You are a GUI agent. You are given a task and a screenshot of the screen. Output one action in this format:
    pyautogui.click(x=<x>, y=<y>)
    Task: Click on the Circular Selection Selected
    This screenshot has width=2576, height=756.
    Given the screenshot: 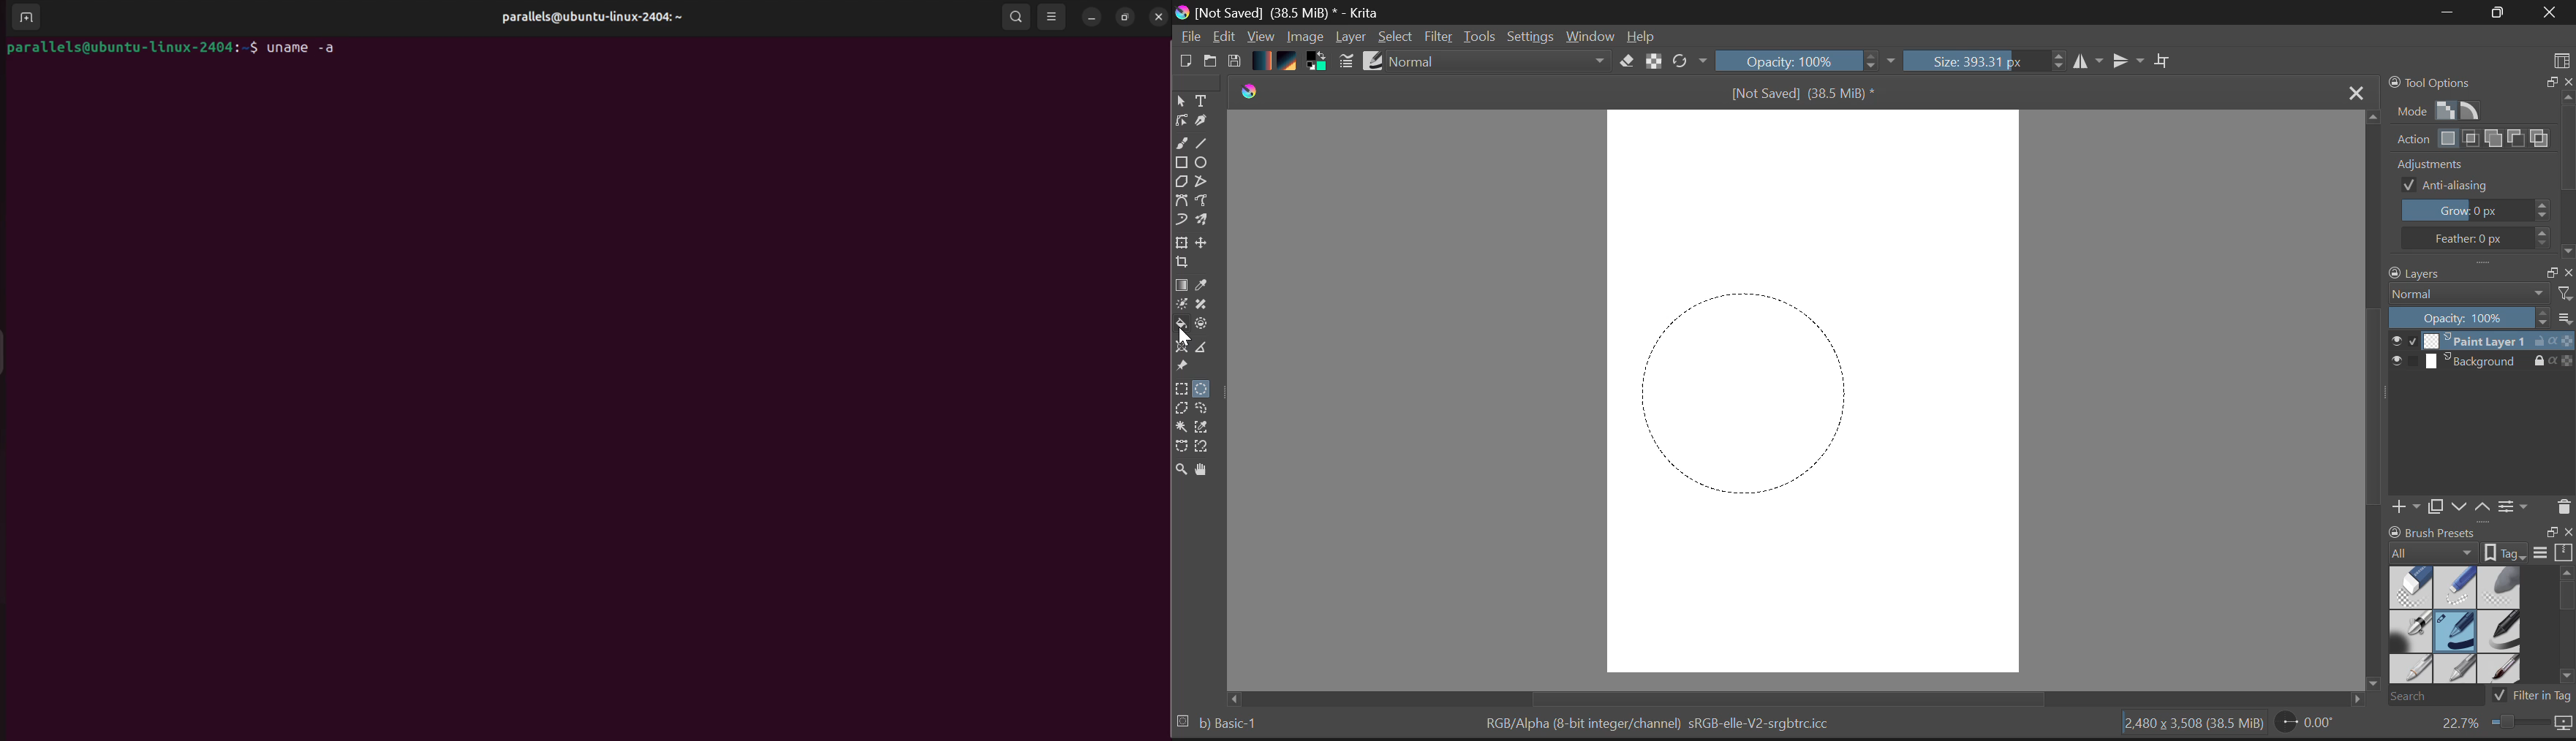 What is the action you would take?
    pyautogui.click(x=1204, y=386)
    